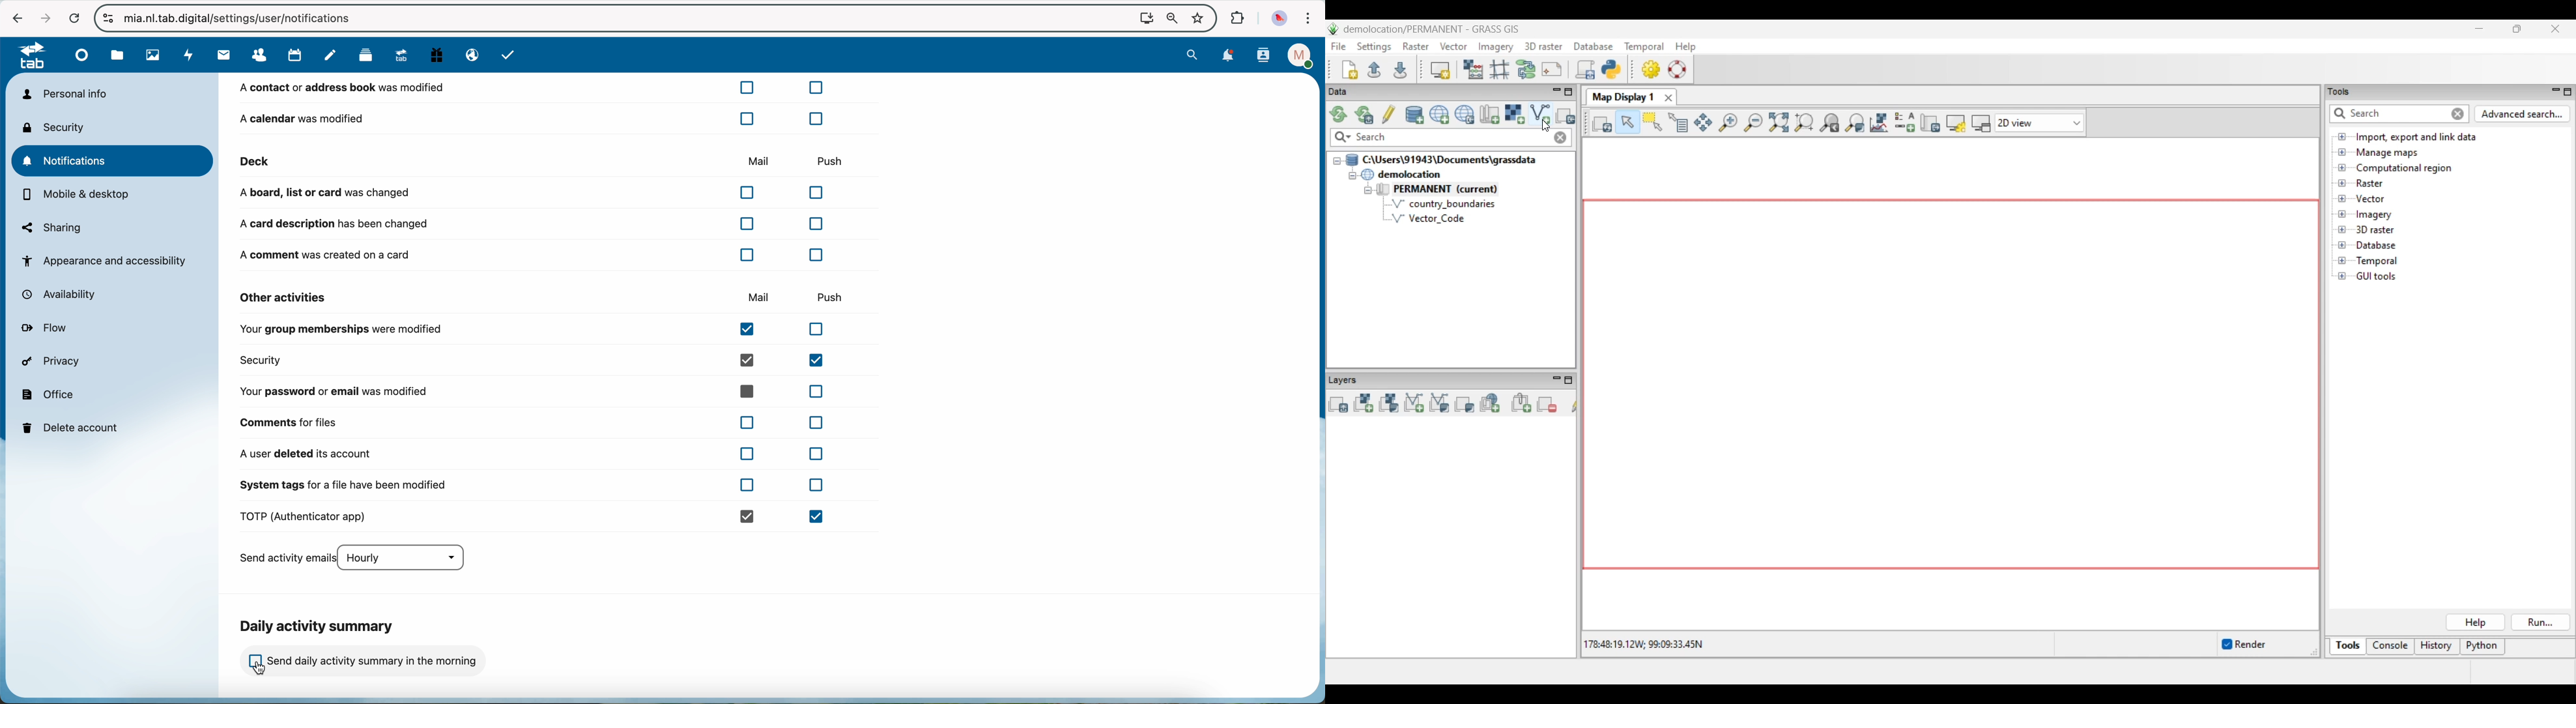 Image resolution: width=2576 pixels, height=728 pixels. I want to click on appearance and accessibility, so click(106, 260).